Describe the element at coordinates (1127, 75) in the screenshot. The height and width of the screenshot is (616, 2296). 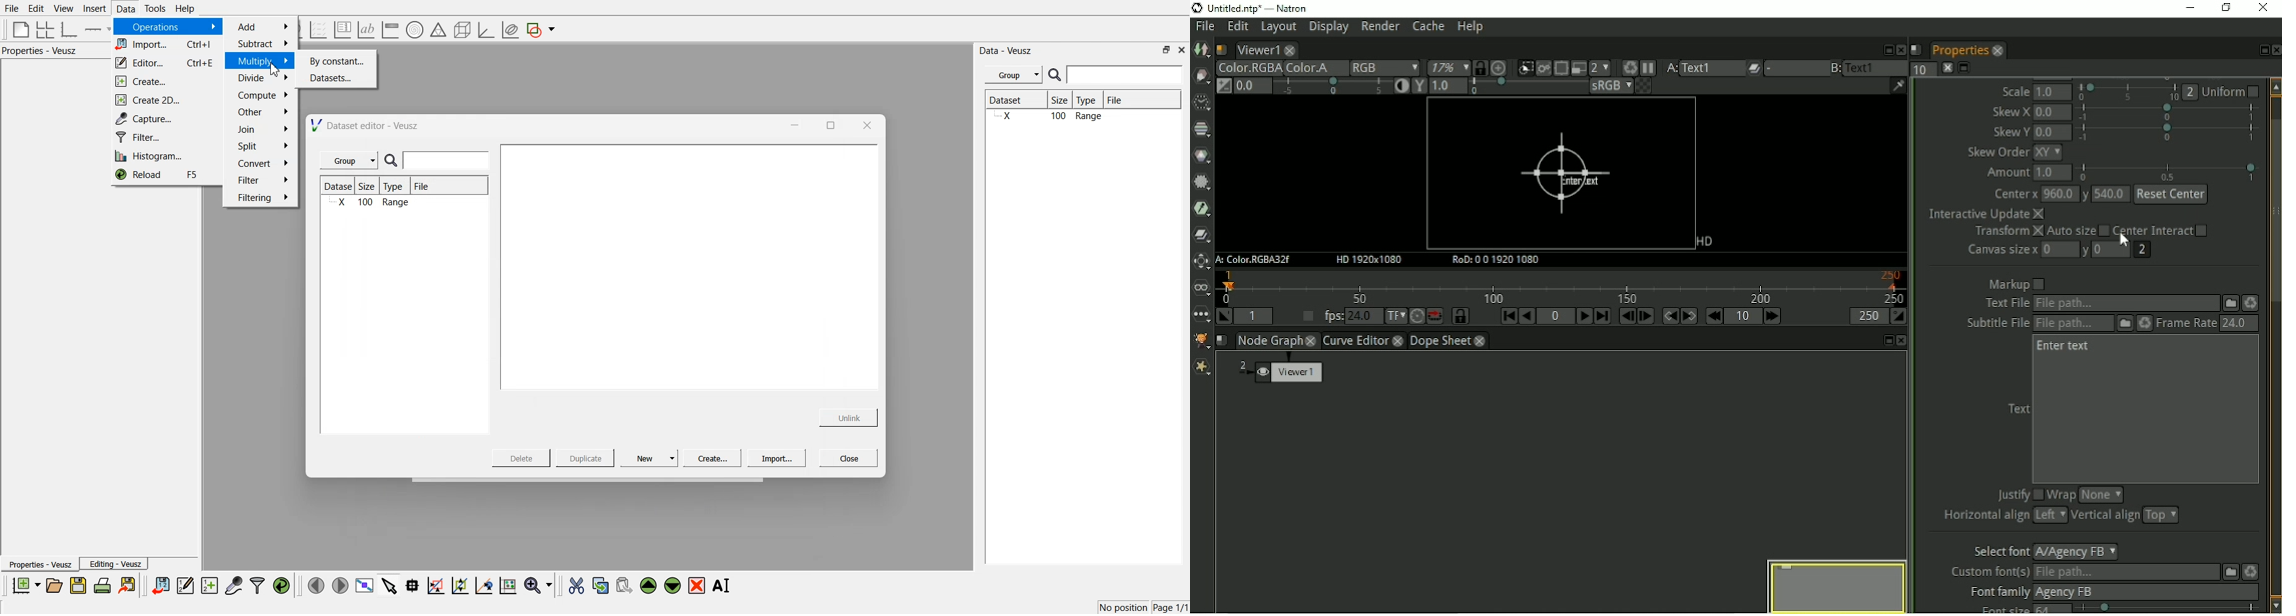
I see `enter search field` at that location.